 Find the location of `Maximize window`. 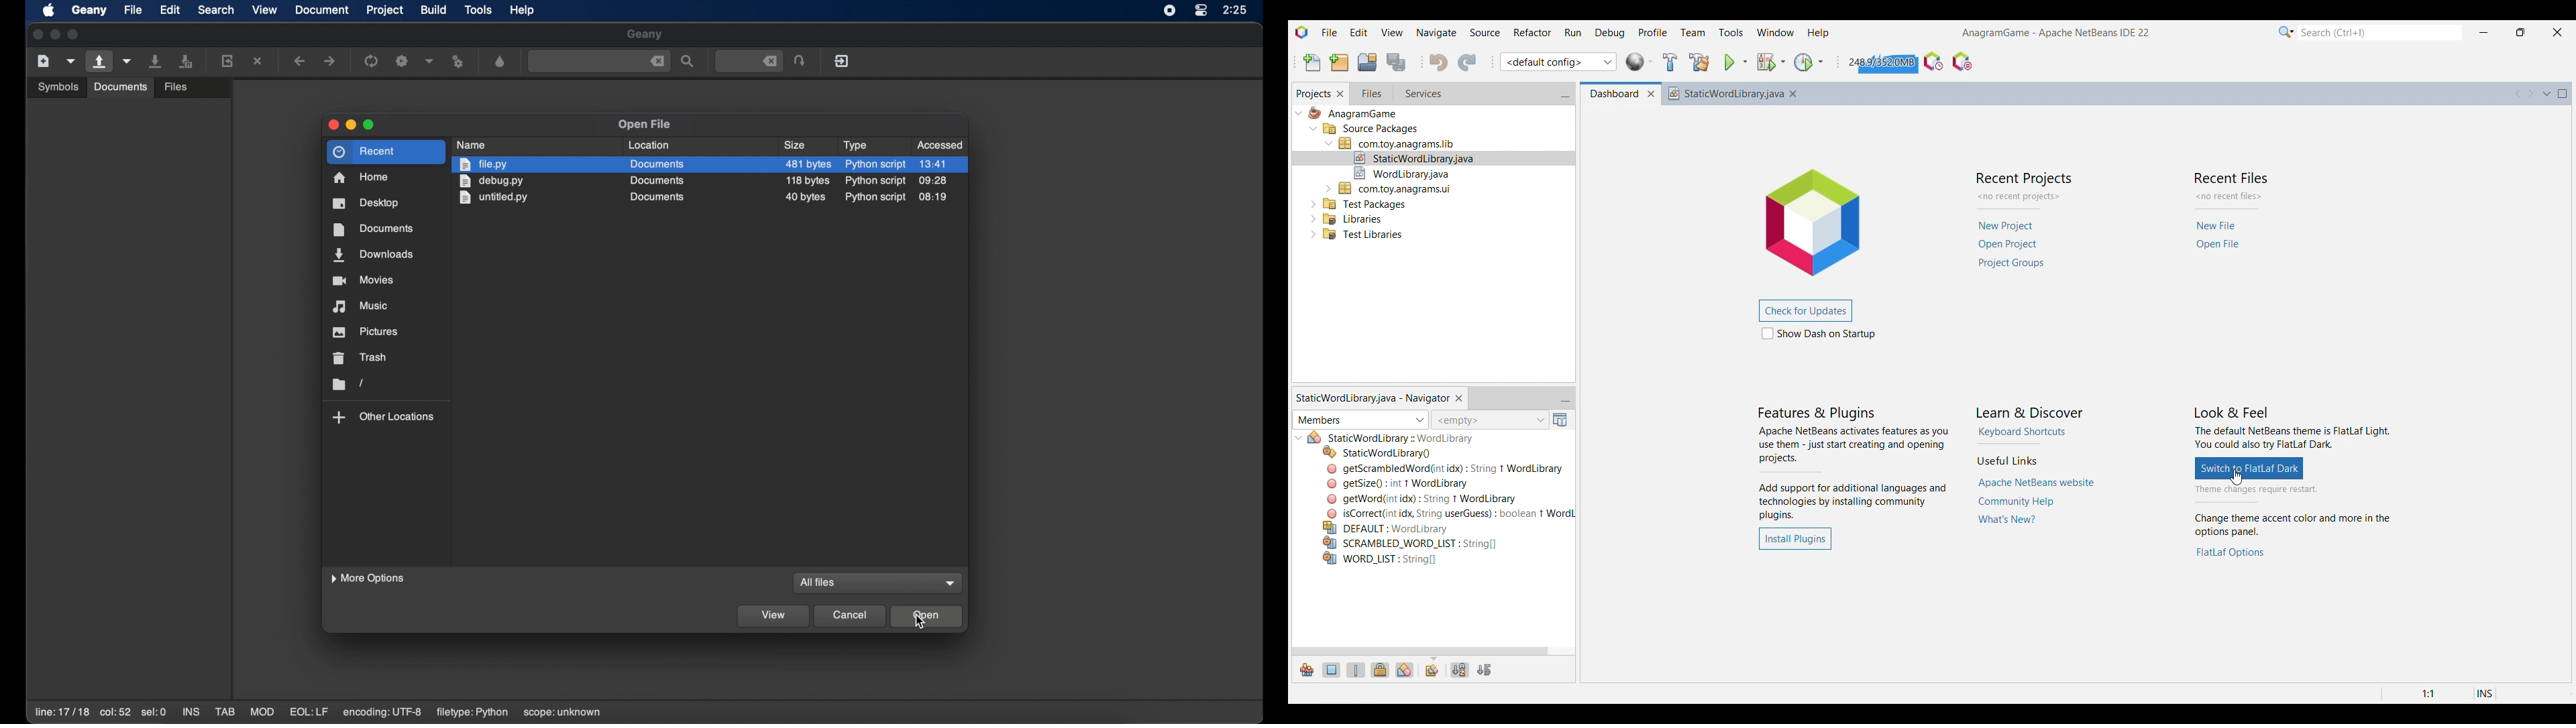

Maximize window is located at coordinates (2563, 94).